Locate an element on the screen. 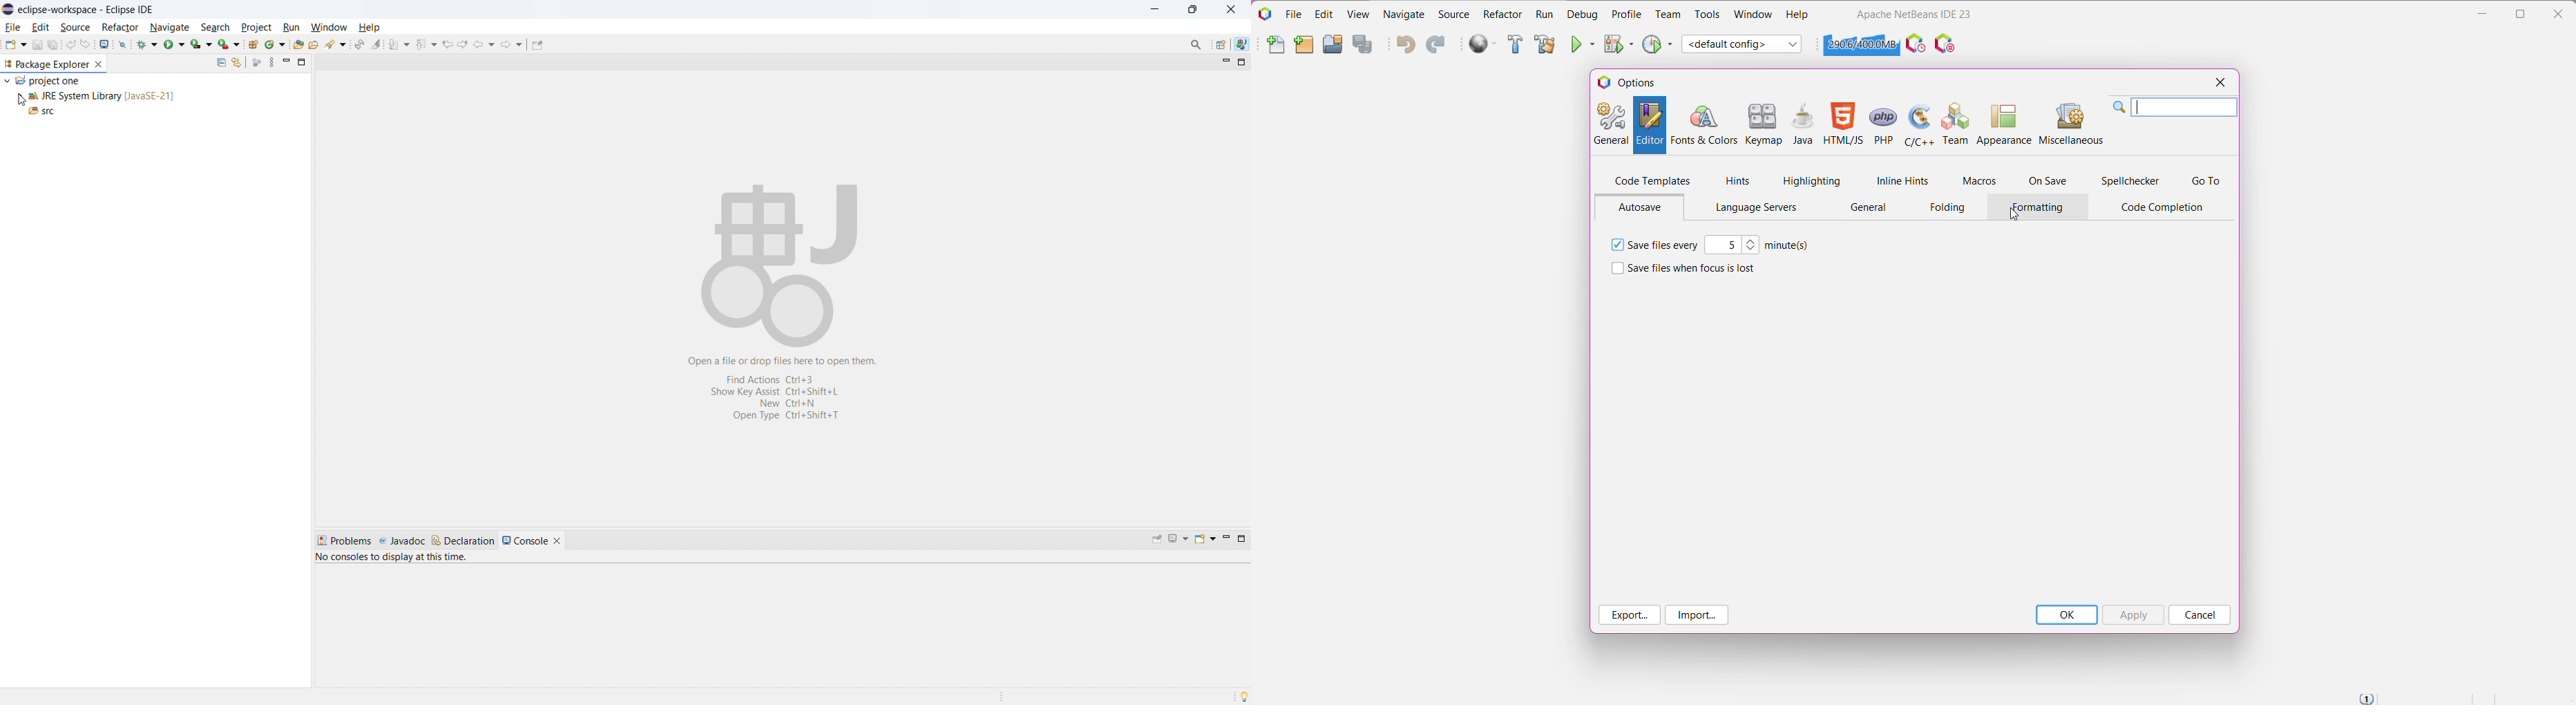 This screenshot has width=2576, height=728. Export is located at coordinates (1630, 615).